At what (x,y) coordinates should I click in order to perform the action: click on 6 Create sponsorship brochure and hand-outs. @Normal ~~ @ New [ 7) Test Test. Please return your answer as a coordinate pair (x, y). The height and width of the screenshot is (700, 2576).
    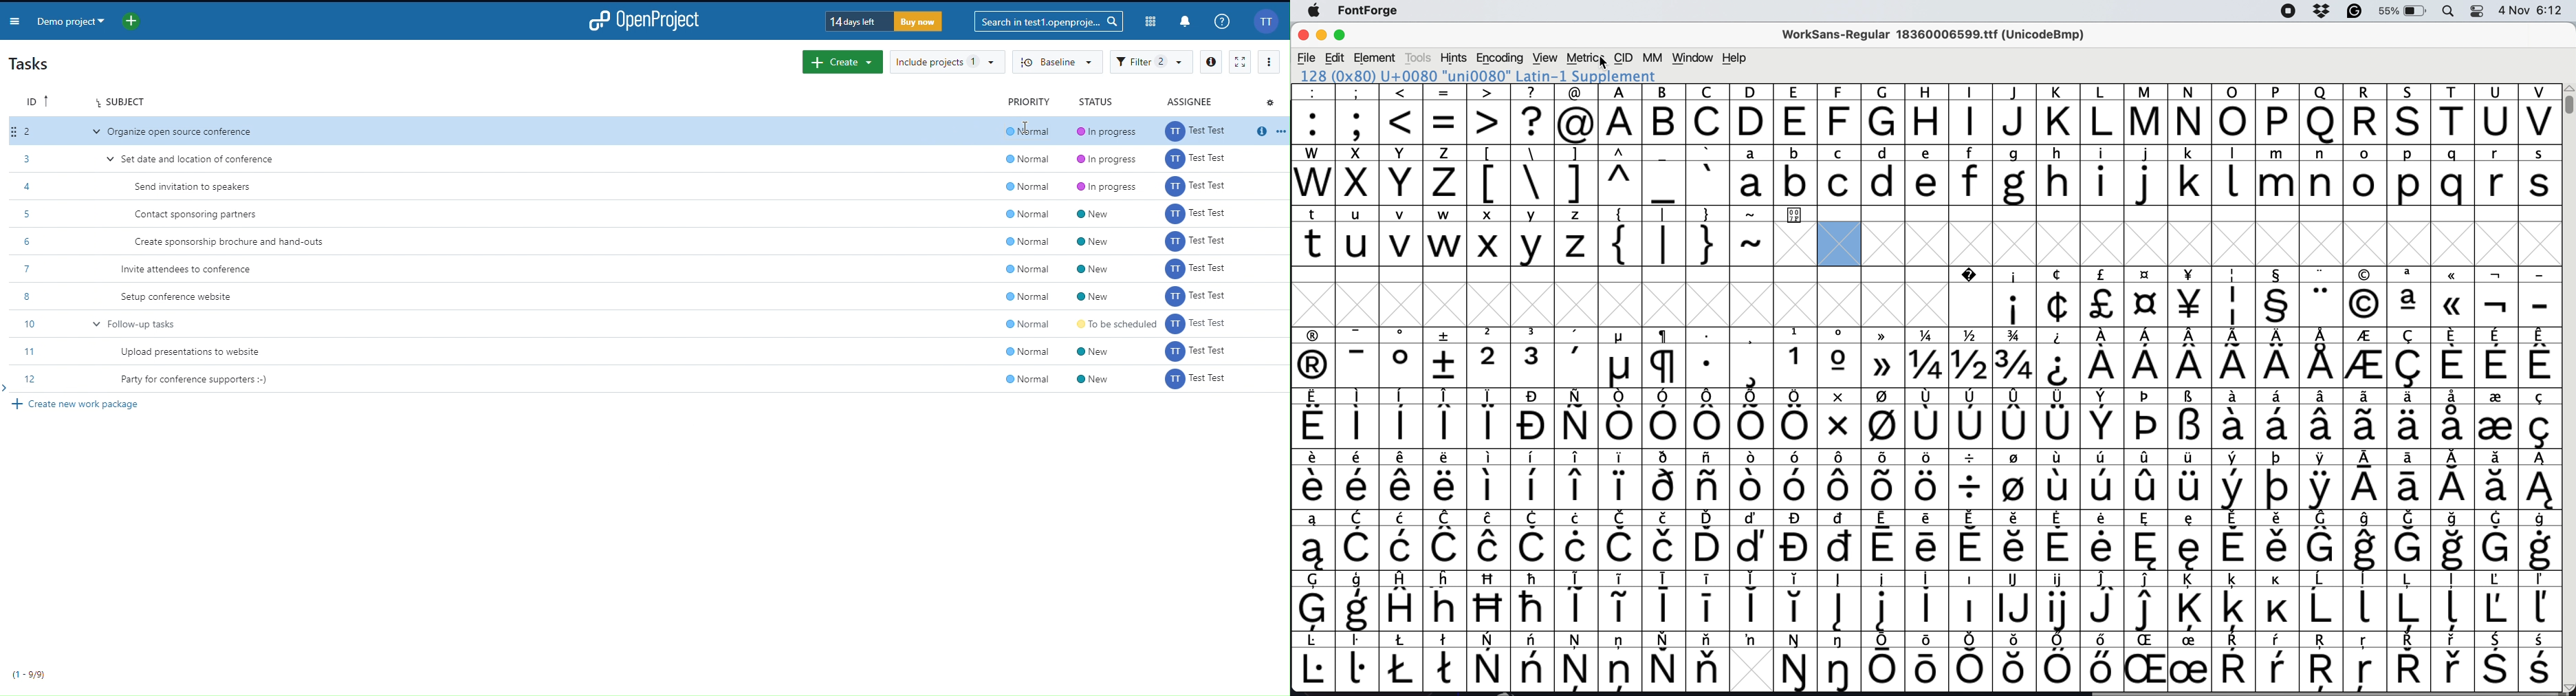
    Looking at the image, I should click on (651, 243).